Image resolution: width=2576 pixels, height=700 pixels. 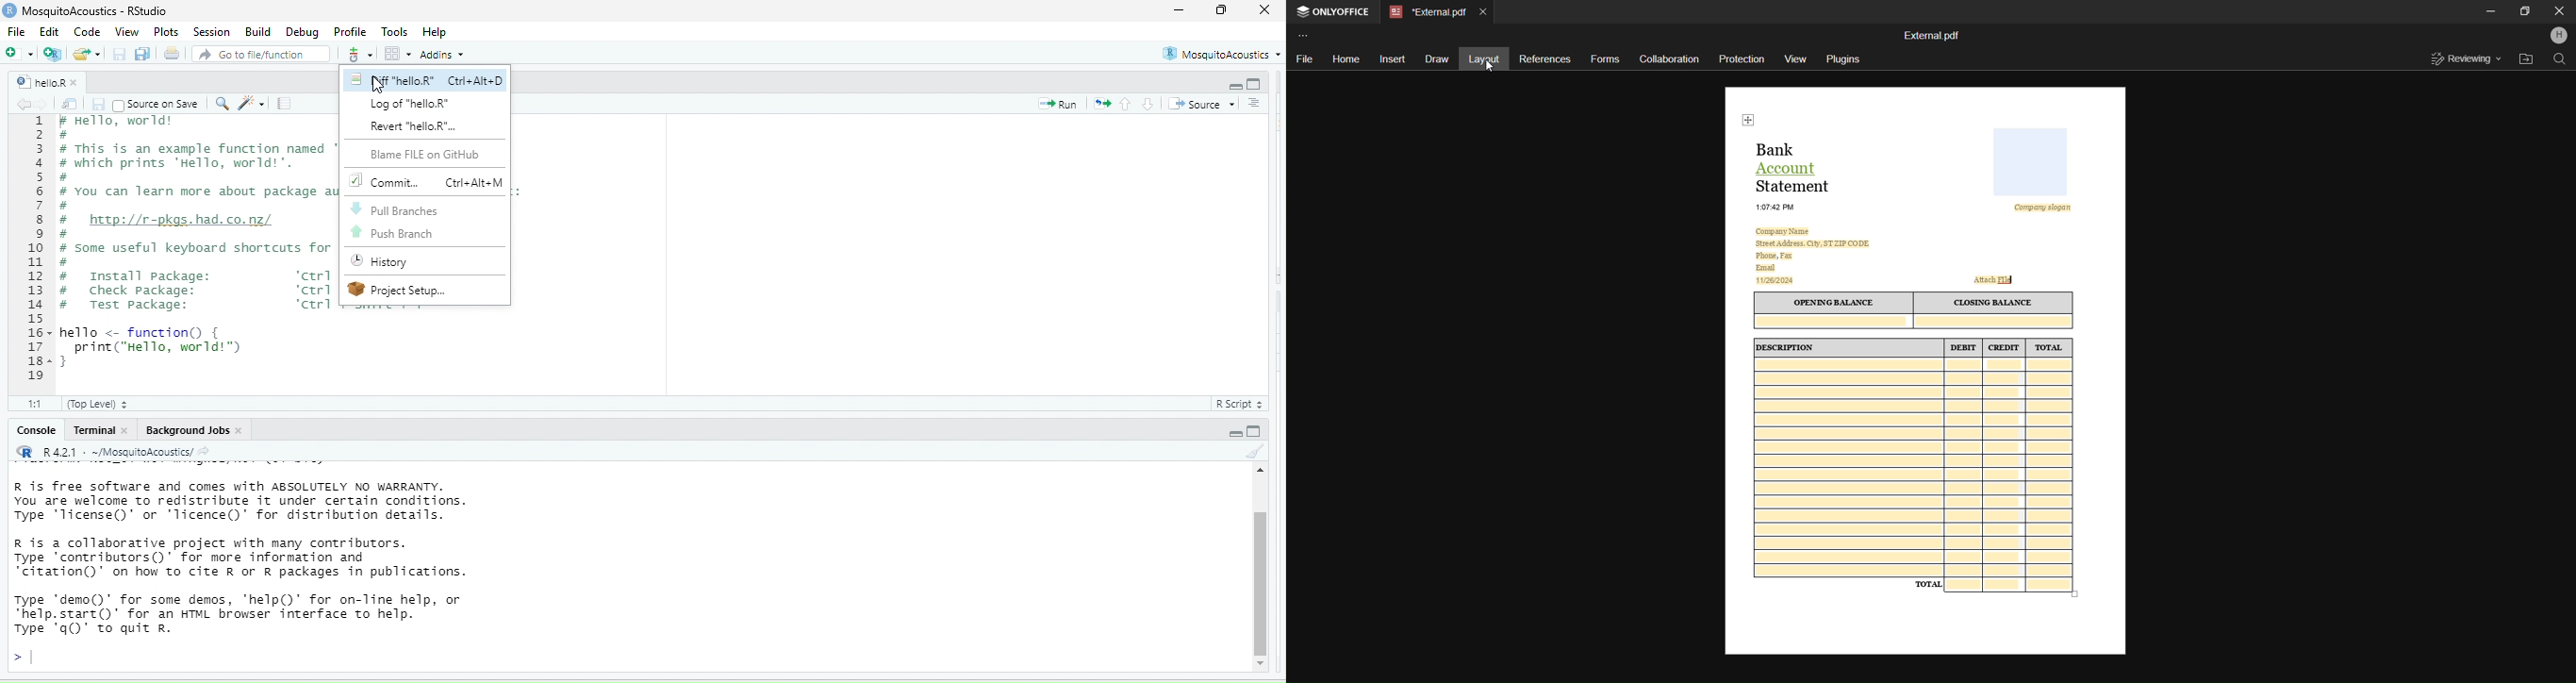 What do you see at coordinates (1347, 60) in the screenshot?
I see `Home` at bounding box center [1347, 60].